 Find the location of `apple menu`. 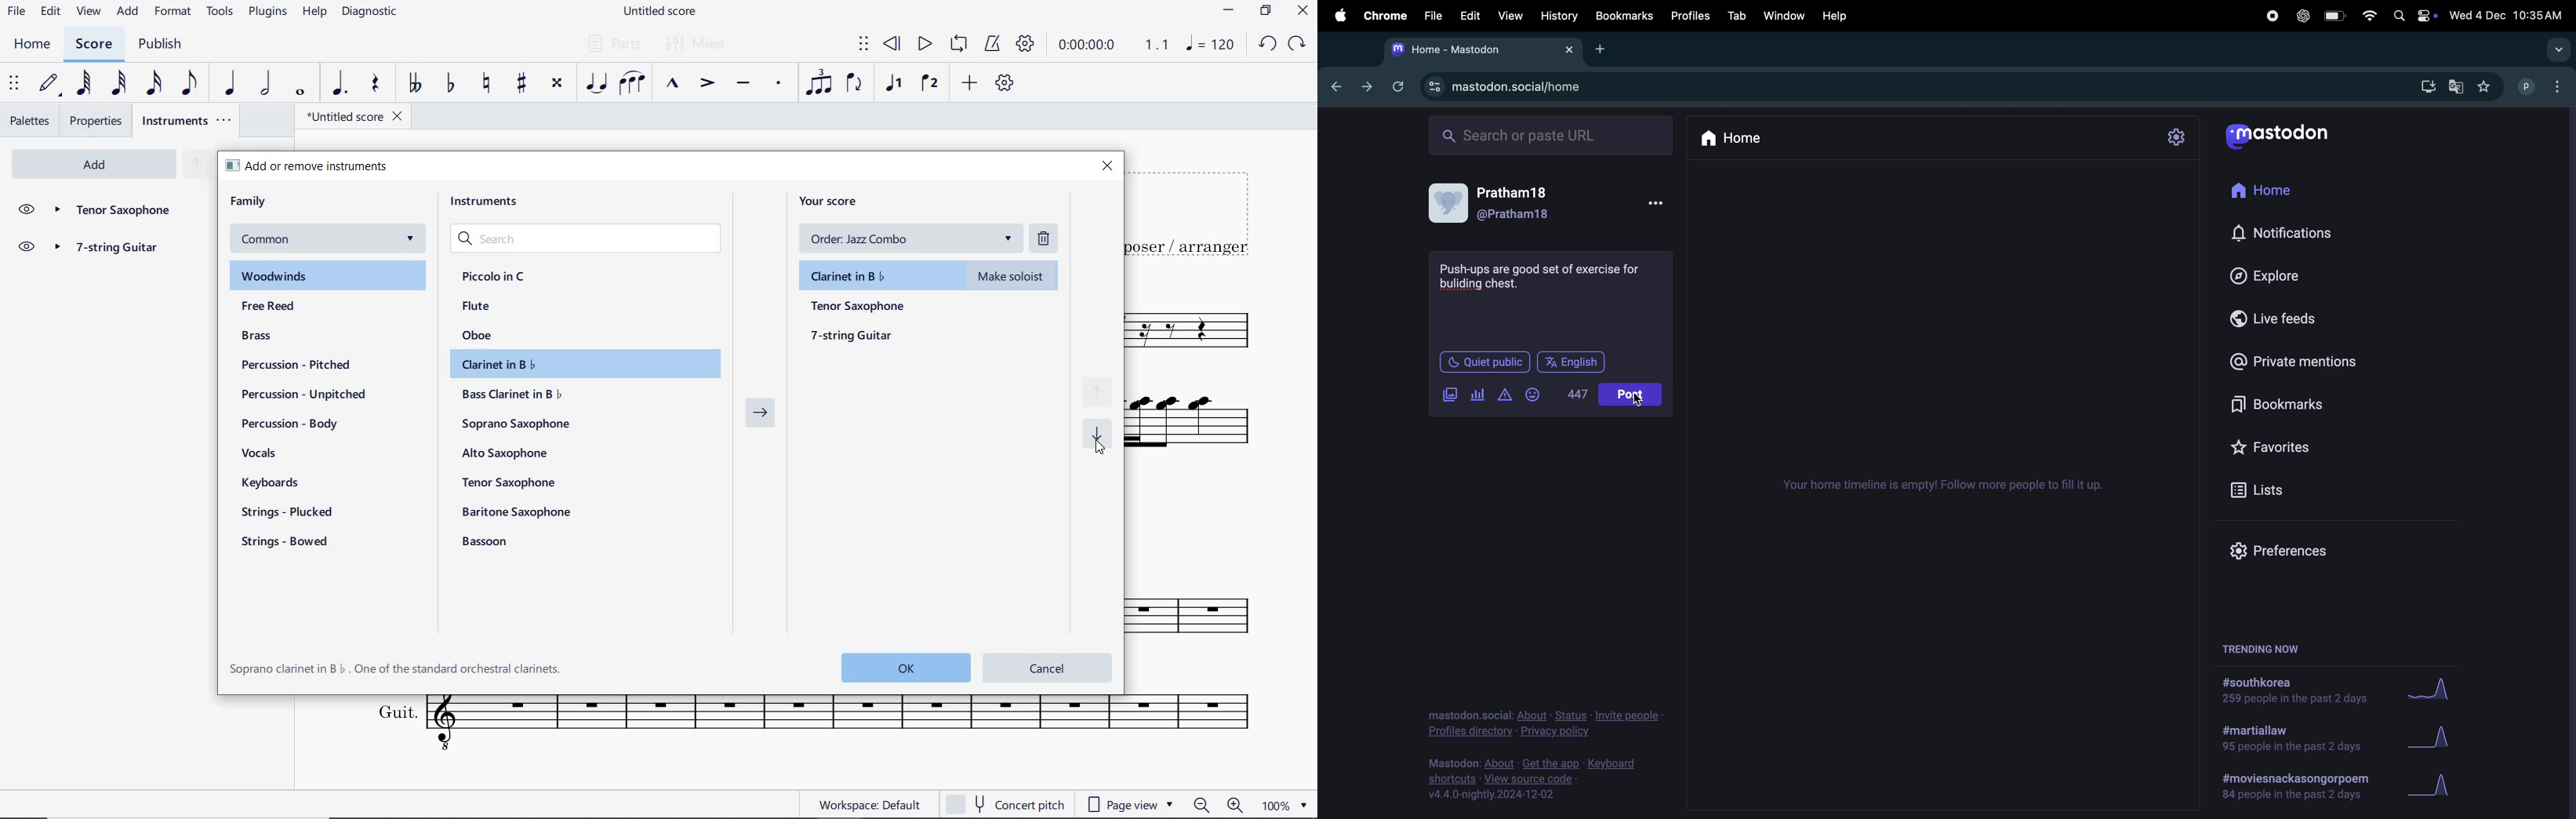

apple menu is located at coordinates (1335, 15).